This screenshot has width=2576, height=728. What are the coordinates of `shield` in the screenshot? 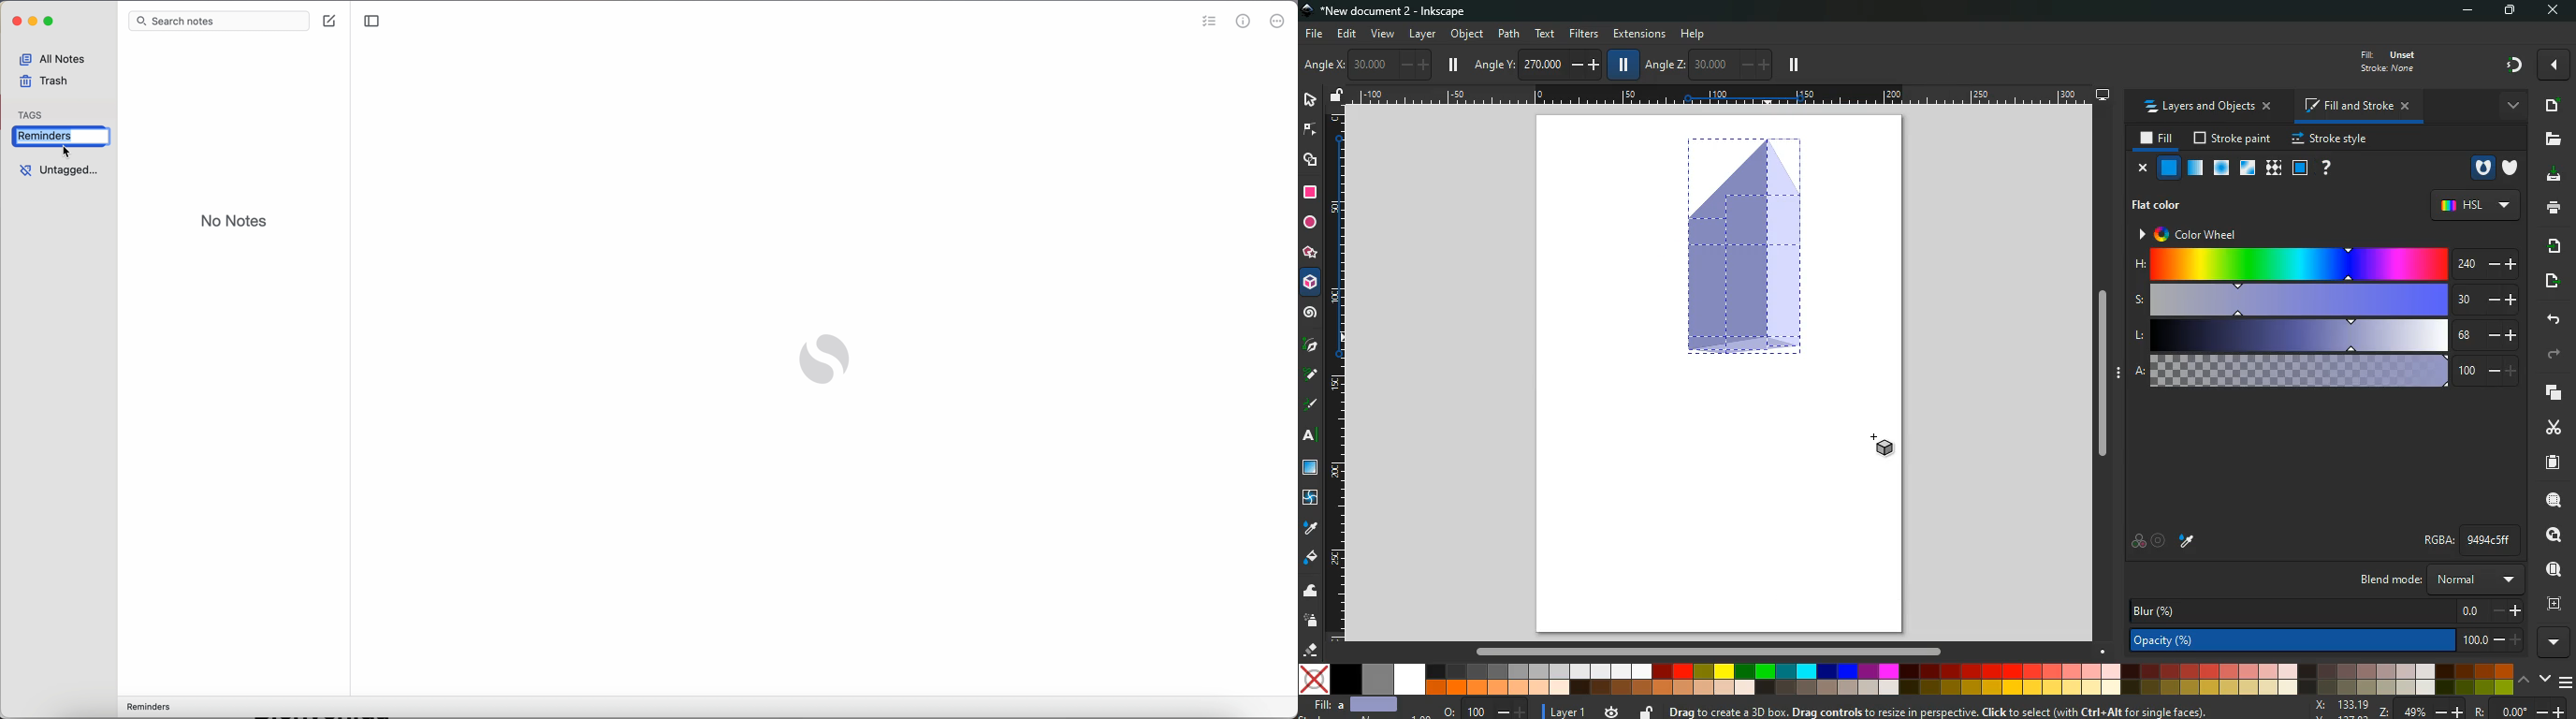 It's located at (2513, 169).